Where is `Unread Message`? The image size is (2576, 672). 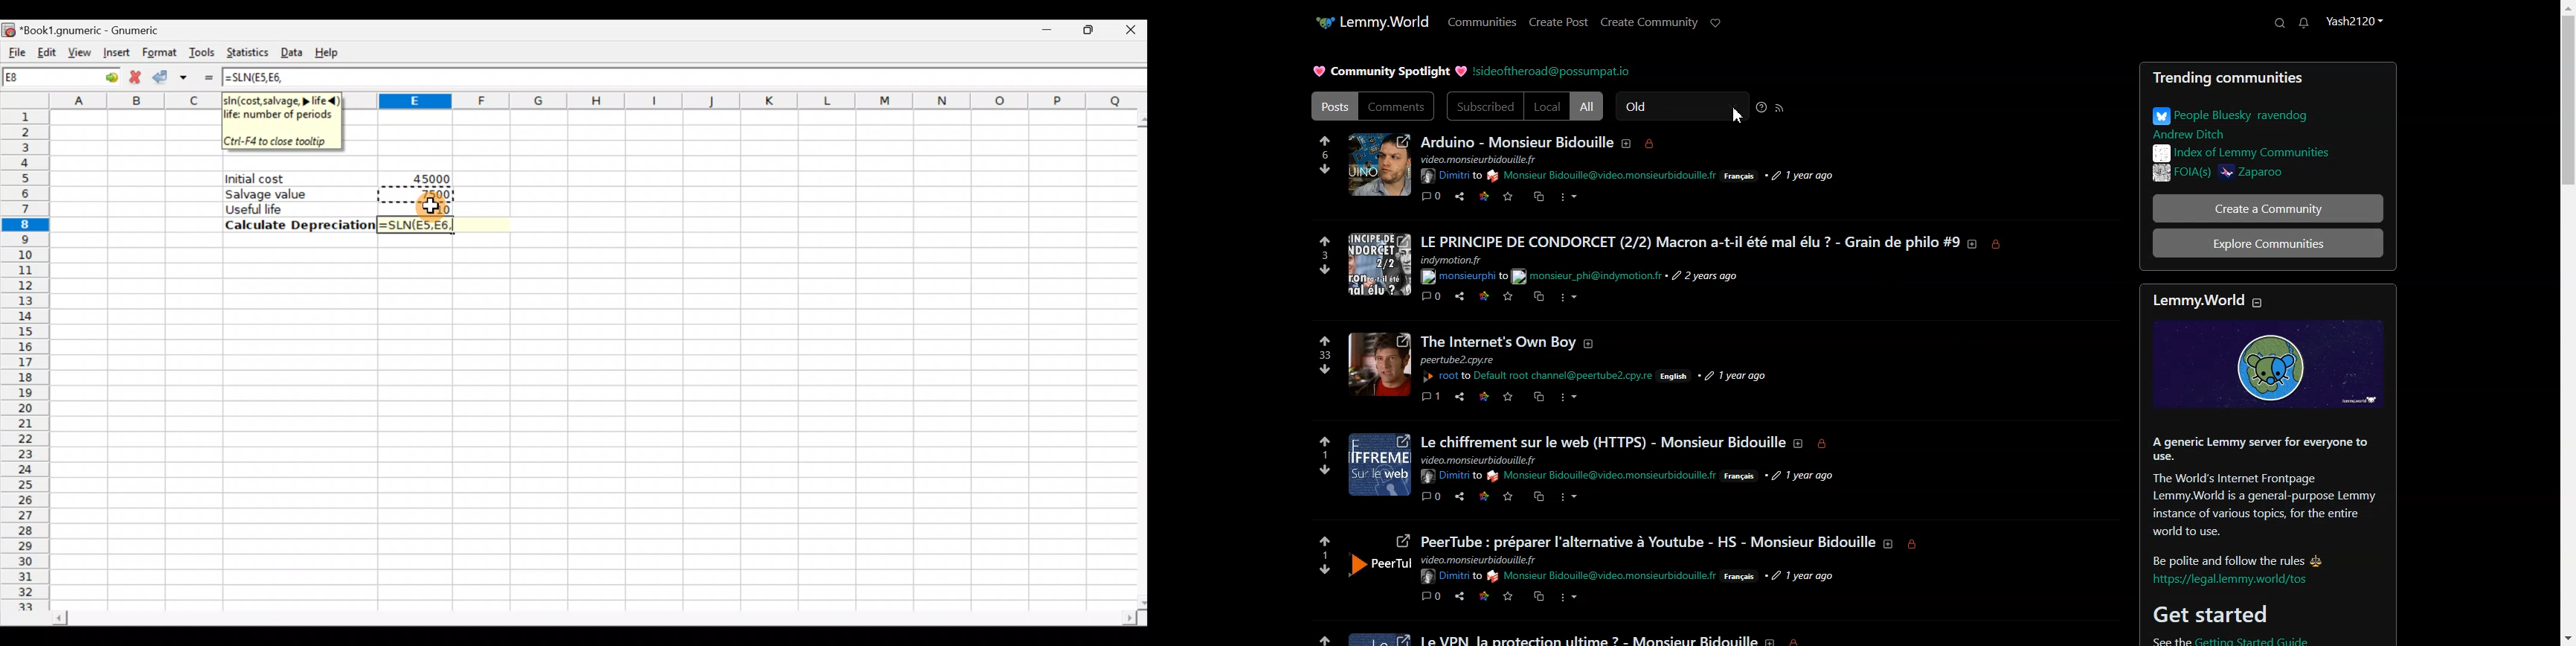
Unread Message is located at coordinates (2304, 23).